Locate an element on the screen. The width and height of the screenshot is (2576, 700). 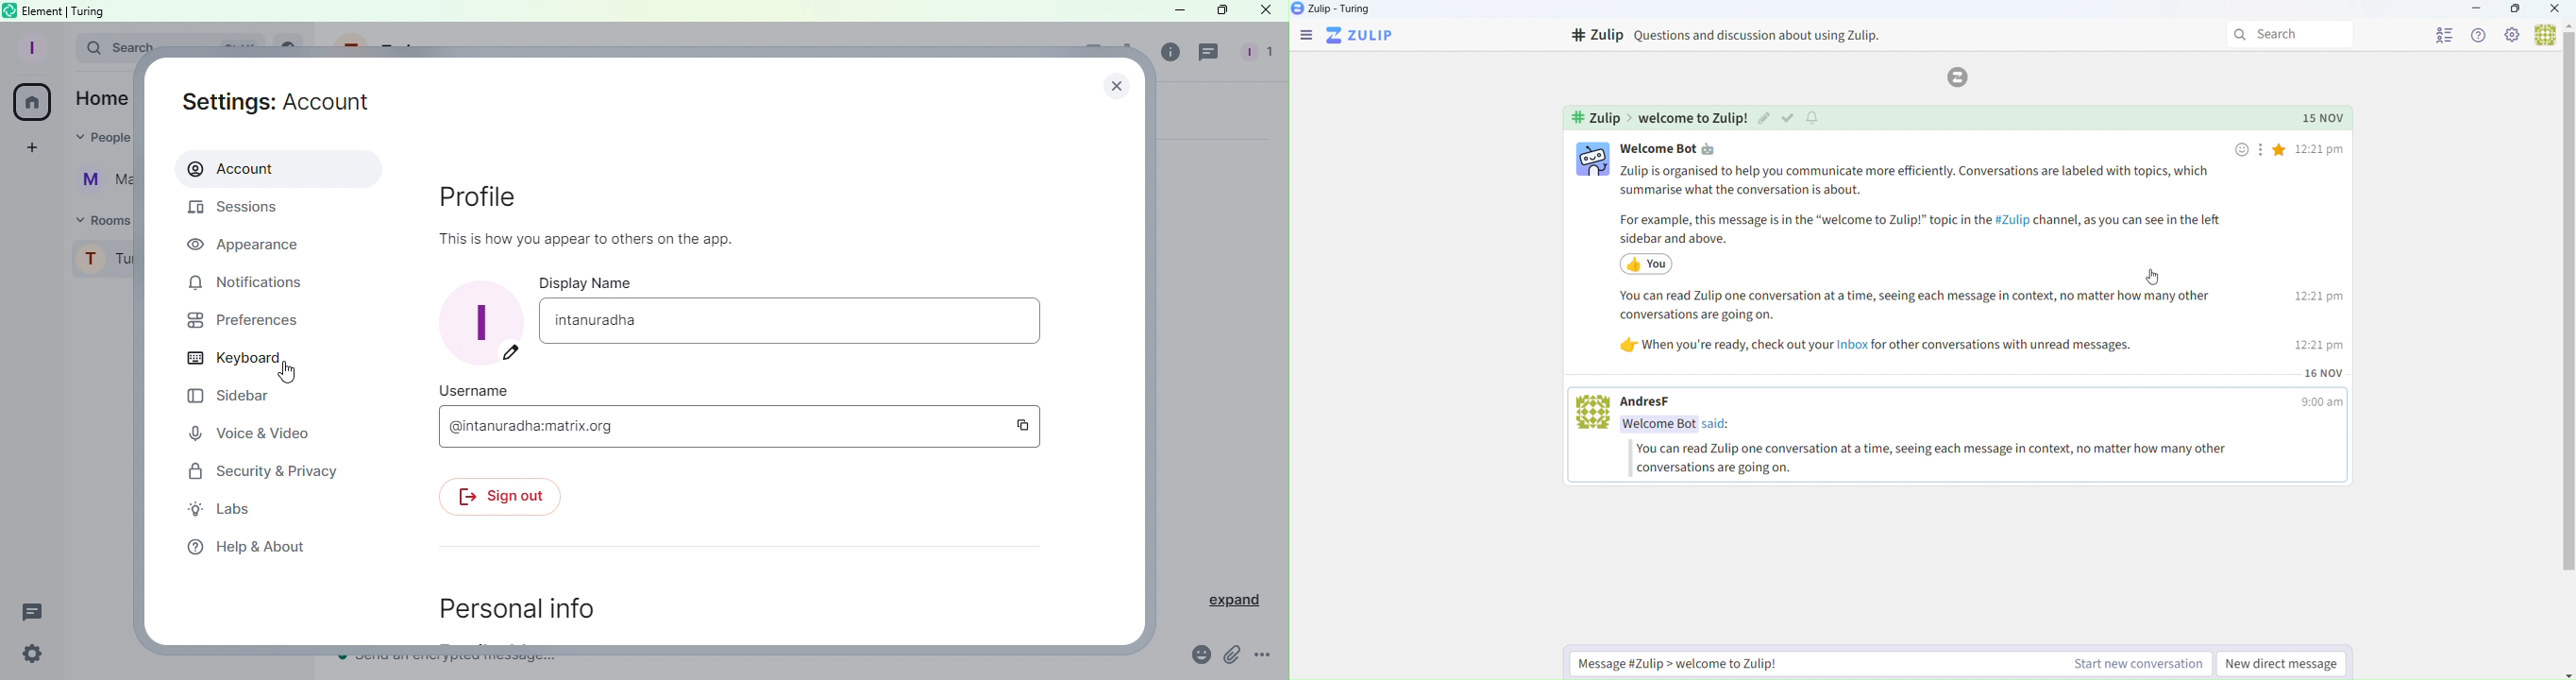
Username is located at coordinates (477, 389).